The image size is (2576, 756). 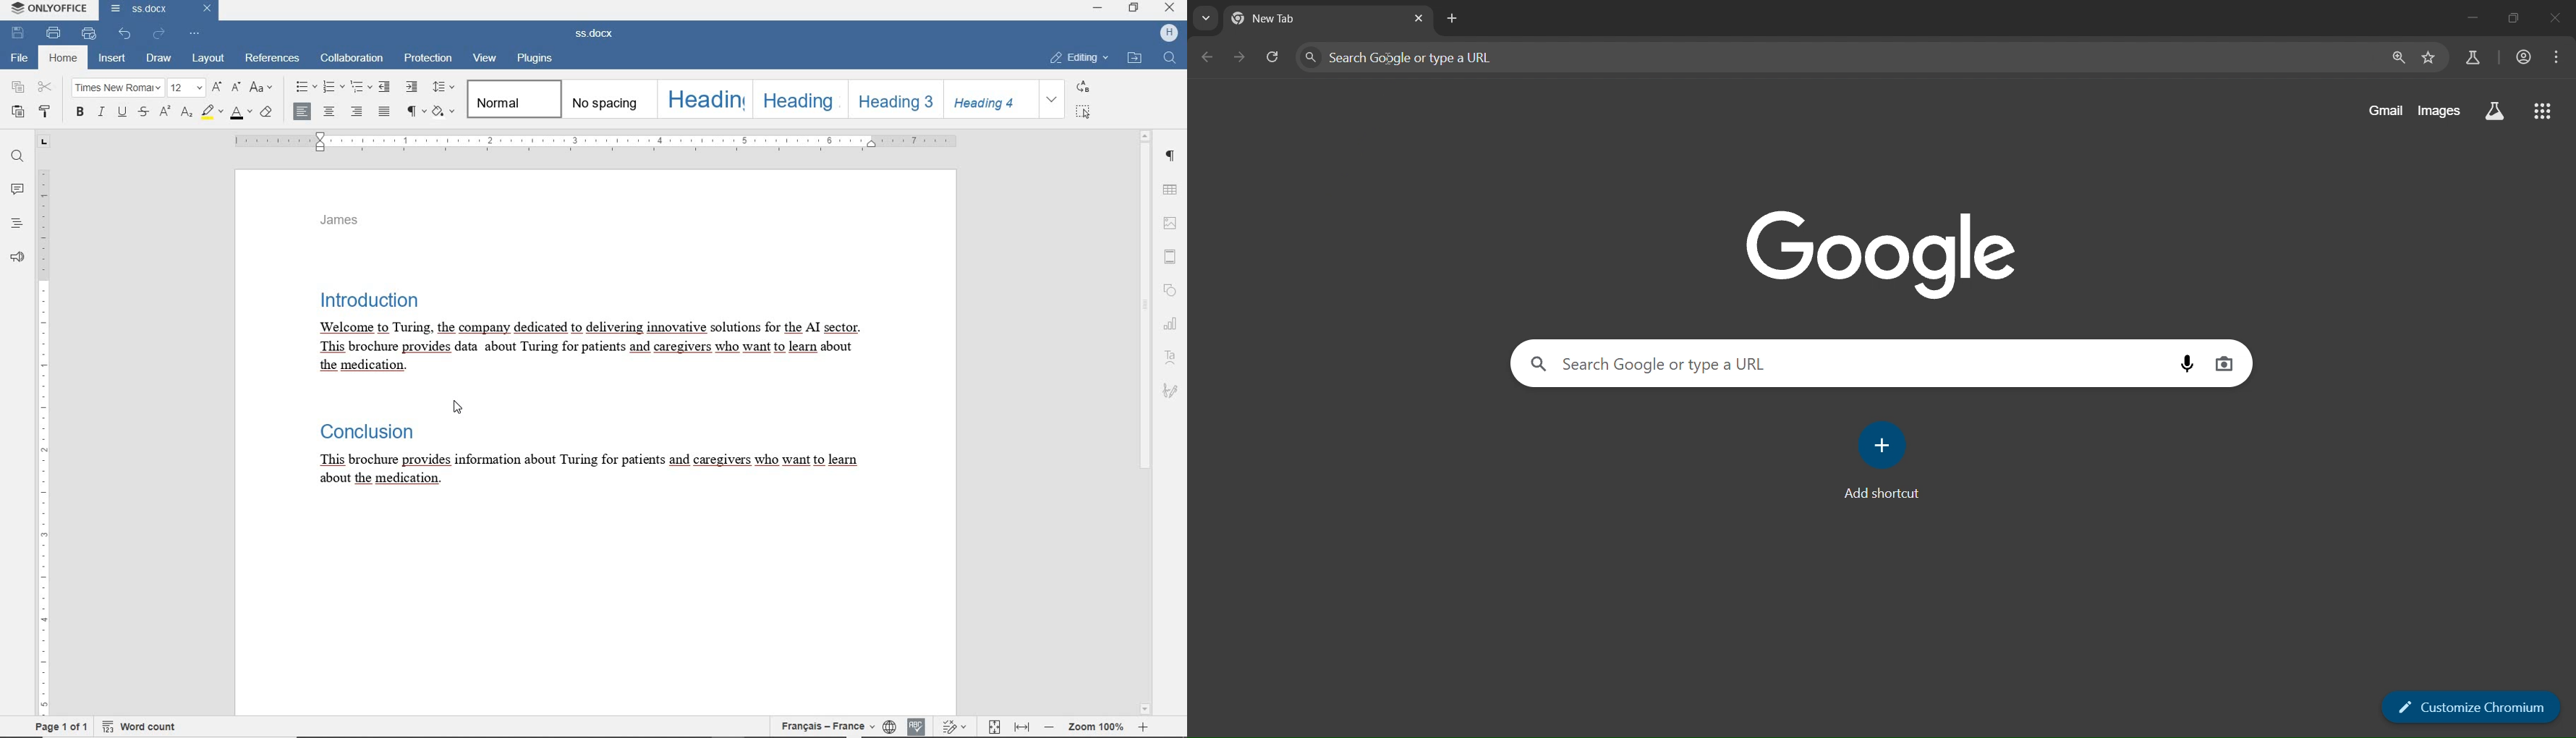 I want to click on go back one page, so click(x=1210, y=56).